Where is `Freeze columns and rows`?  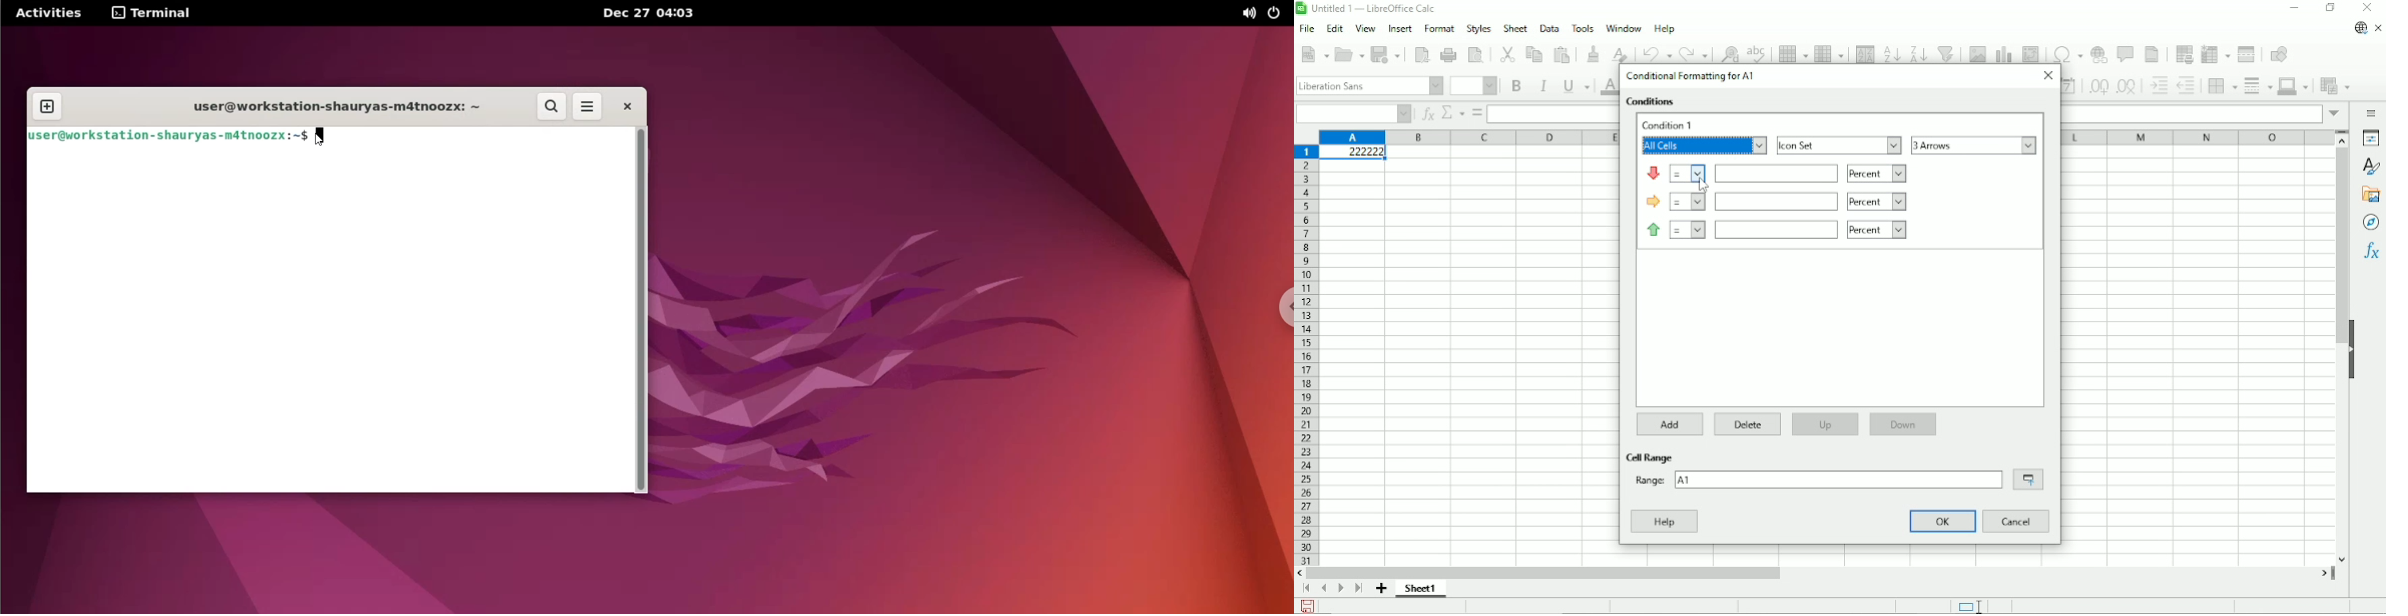 Freeze columns and rows is located at coordinates (2215, 53).